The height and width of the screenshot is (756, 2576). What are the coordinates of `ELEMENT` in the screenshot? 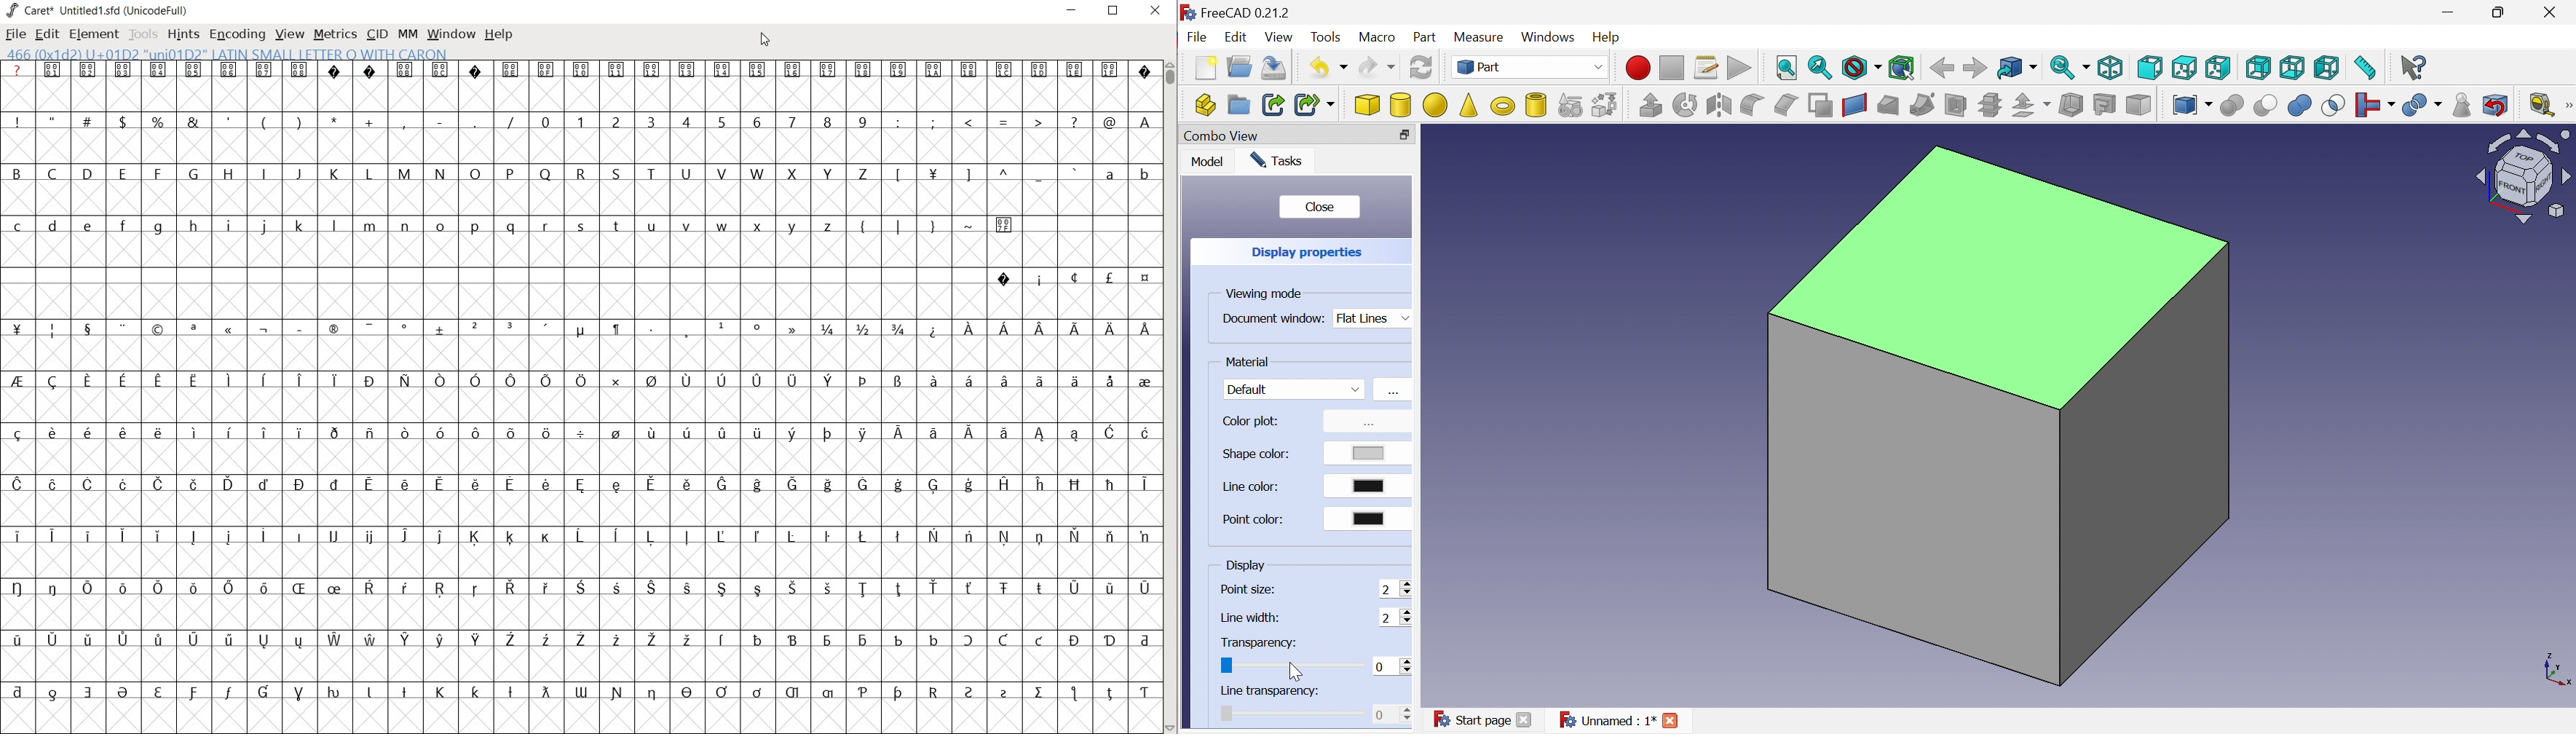 It's located at (92, 34).